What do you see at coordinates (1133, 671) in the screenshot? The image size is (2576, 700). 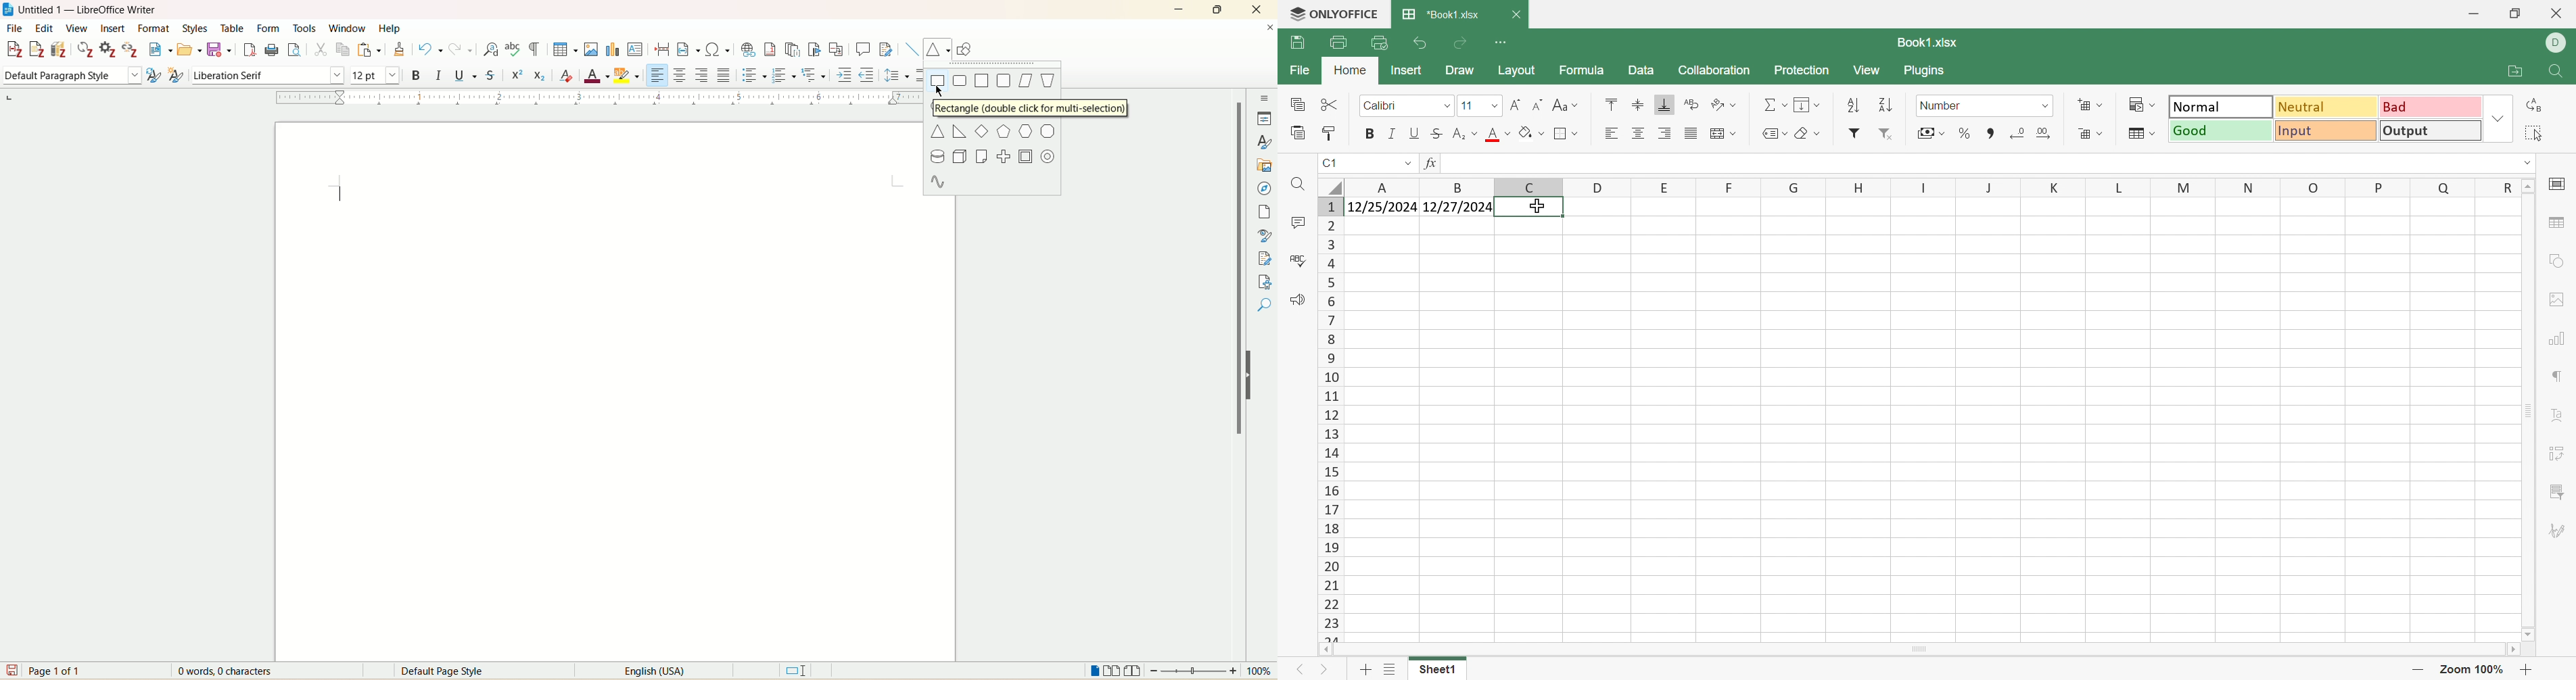 I see `book view` at bounding box center [1133, 671].